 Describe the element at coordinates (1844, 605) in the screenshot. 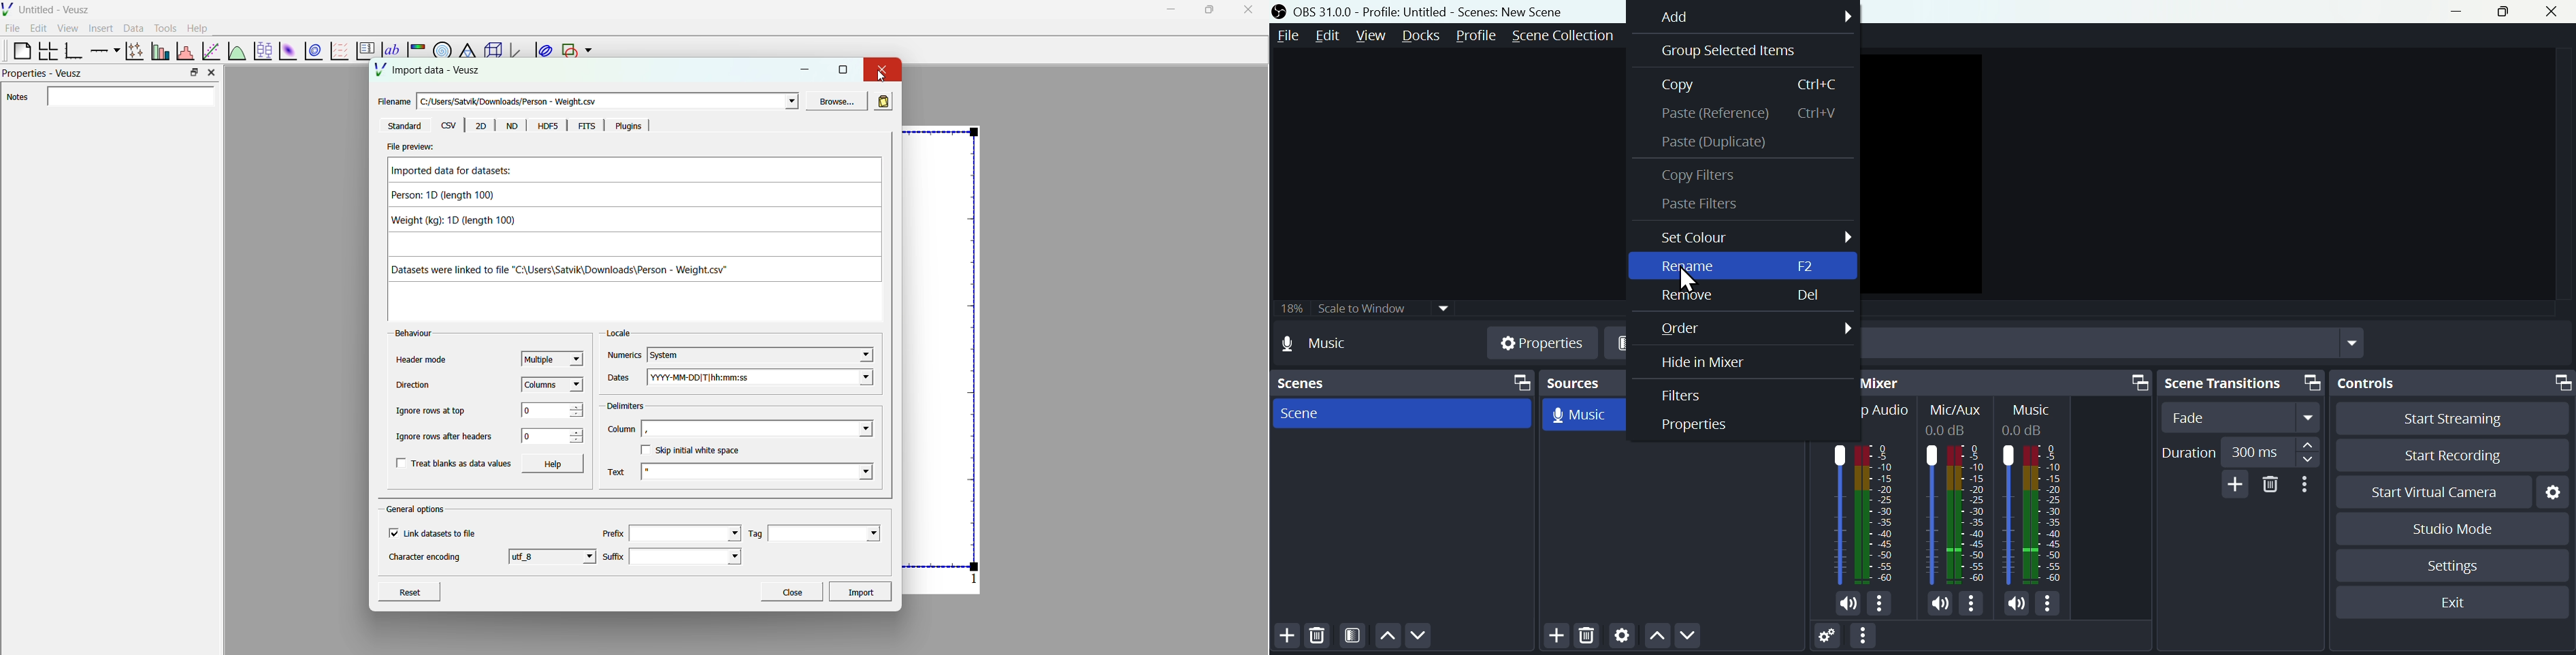

I see `Sound` at that location.